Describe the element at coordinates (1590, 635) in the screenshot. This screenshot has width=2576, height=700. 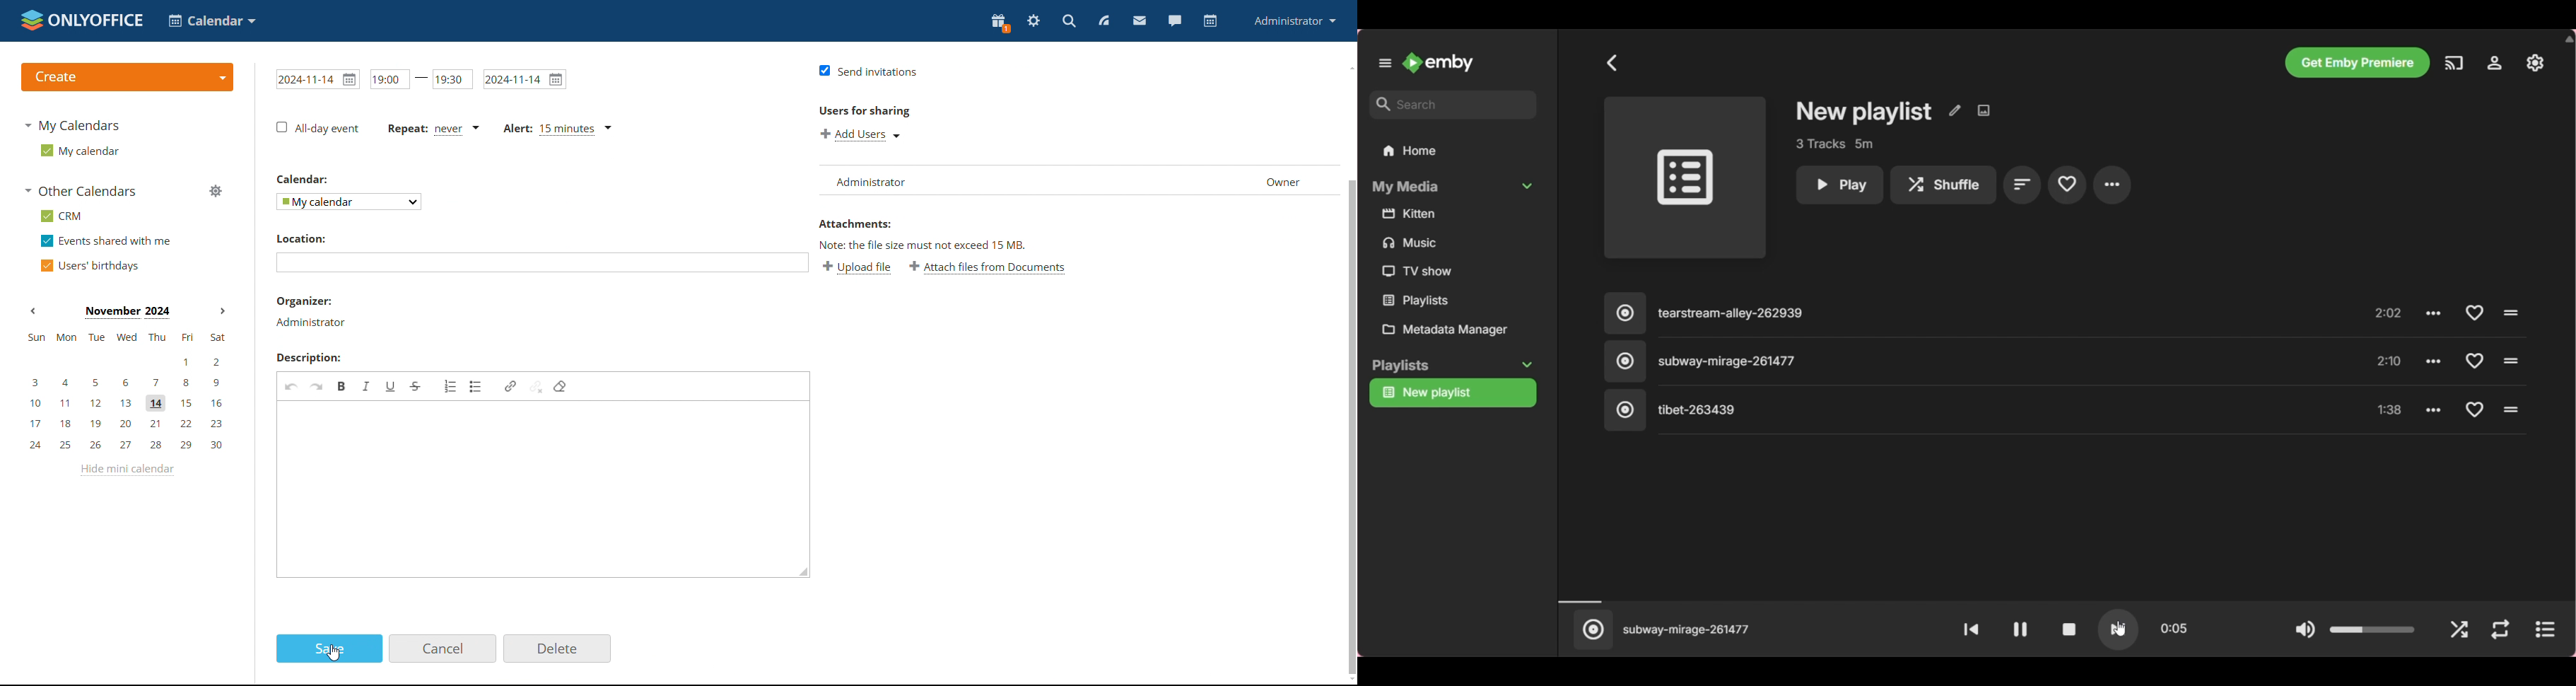
I see `Click to play current song in separate window` at that location.